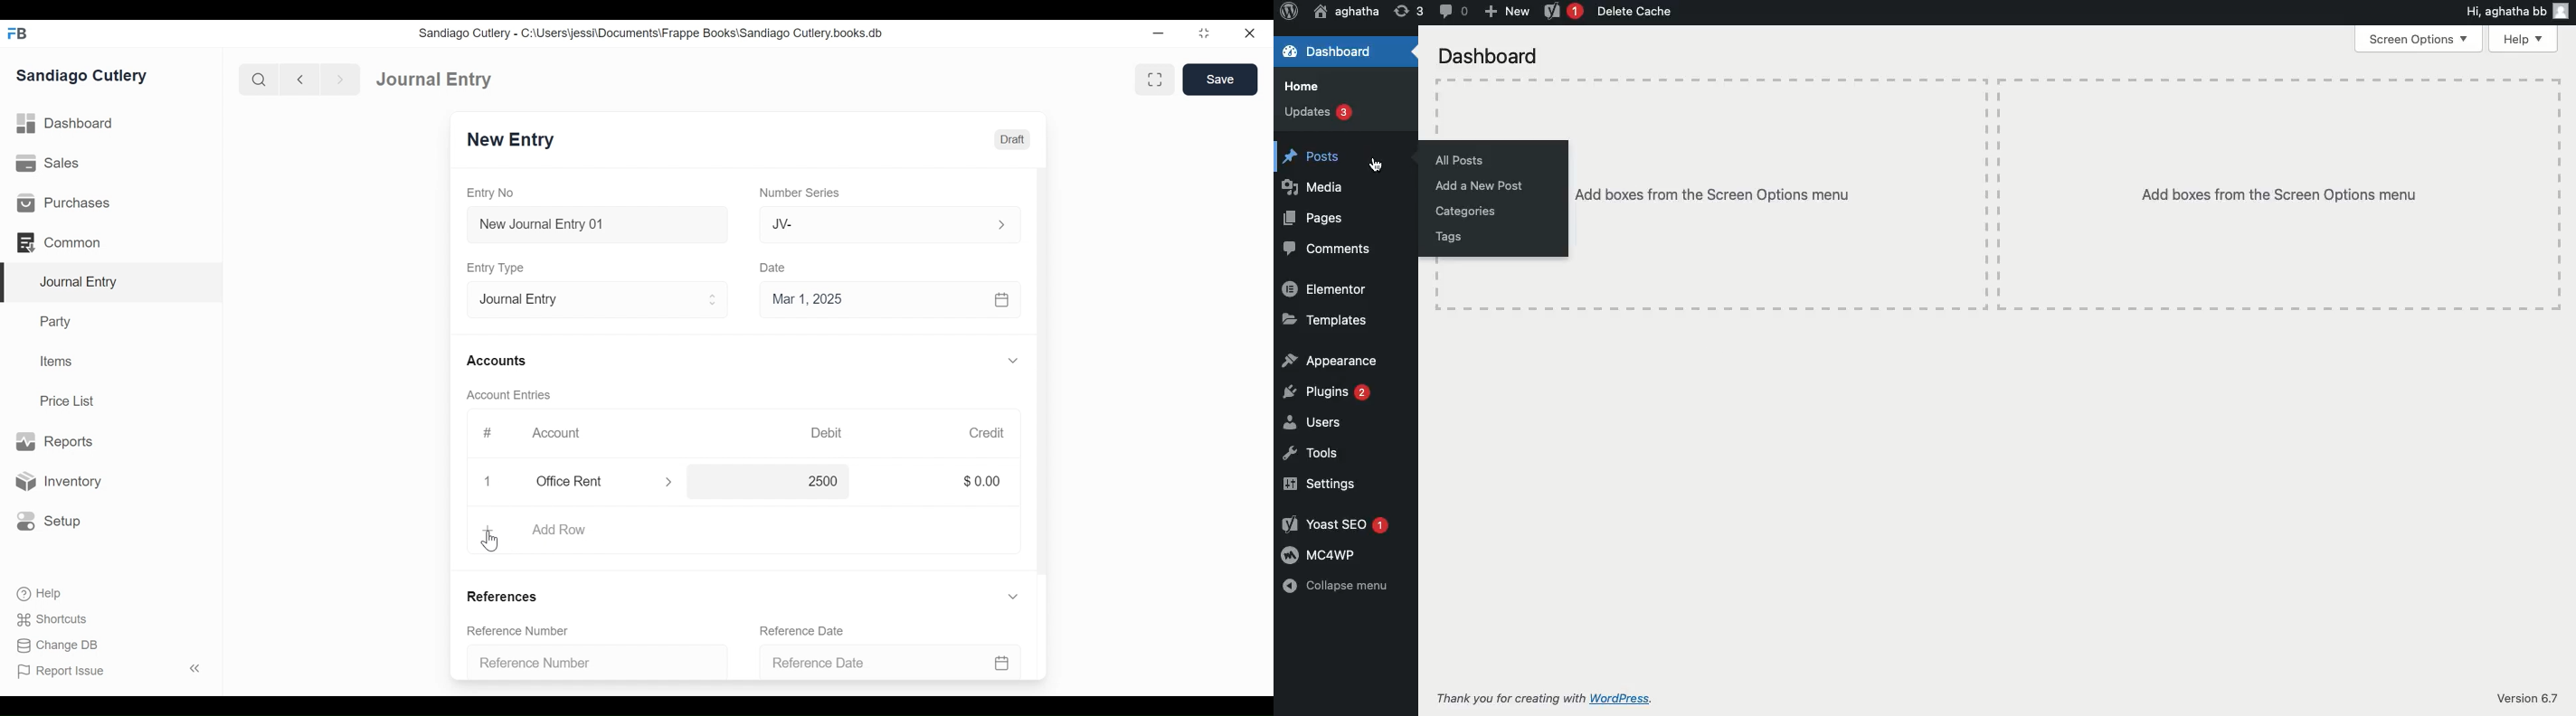 The width and height of the screenshot is (2576, 728). Describe the element at coordinates (17, 33) in the screenshot. I see `FrappeBooks logo` at that location.